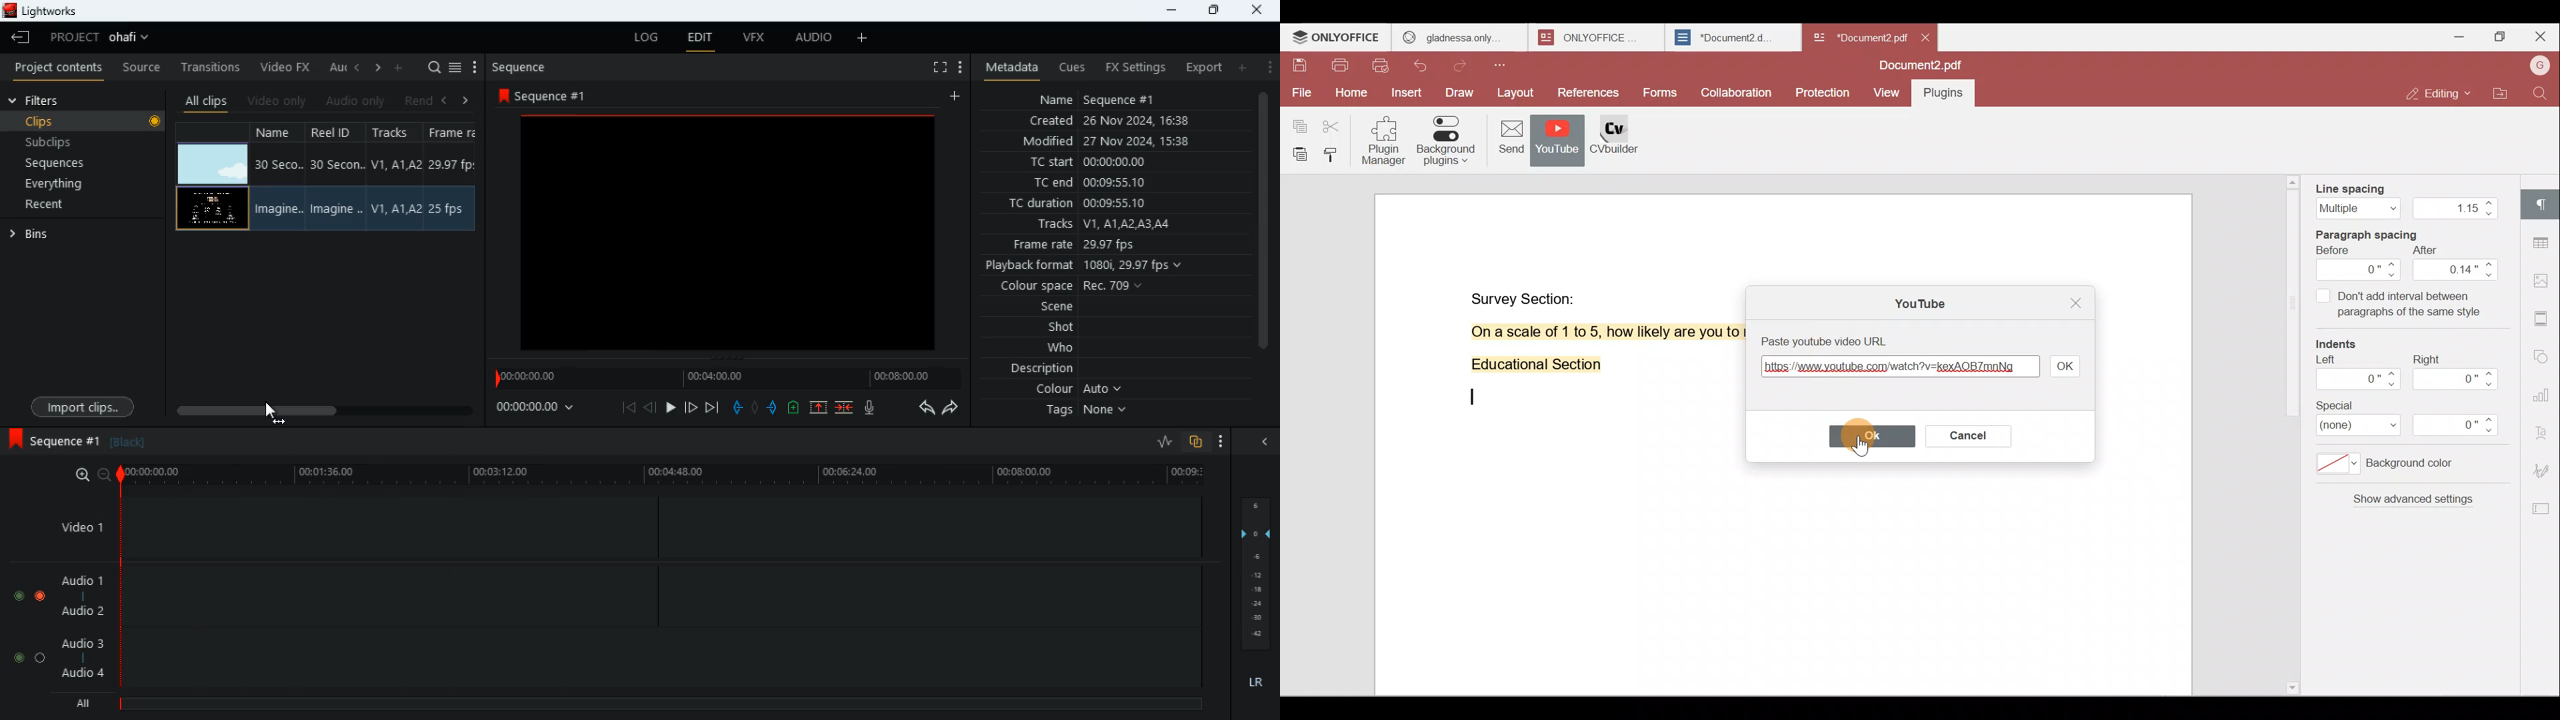 Image resolution: width=2576 pixels, height=728 pixels. What do you see at coordinates (1074, 246) in the screenshot?
I see `frame rate` at bounding box center [1074, 246].